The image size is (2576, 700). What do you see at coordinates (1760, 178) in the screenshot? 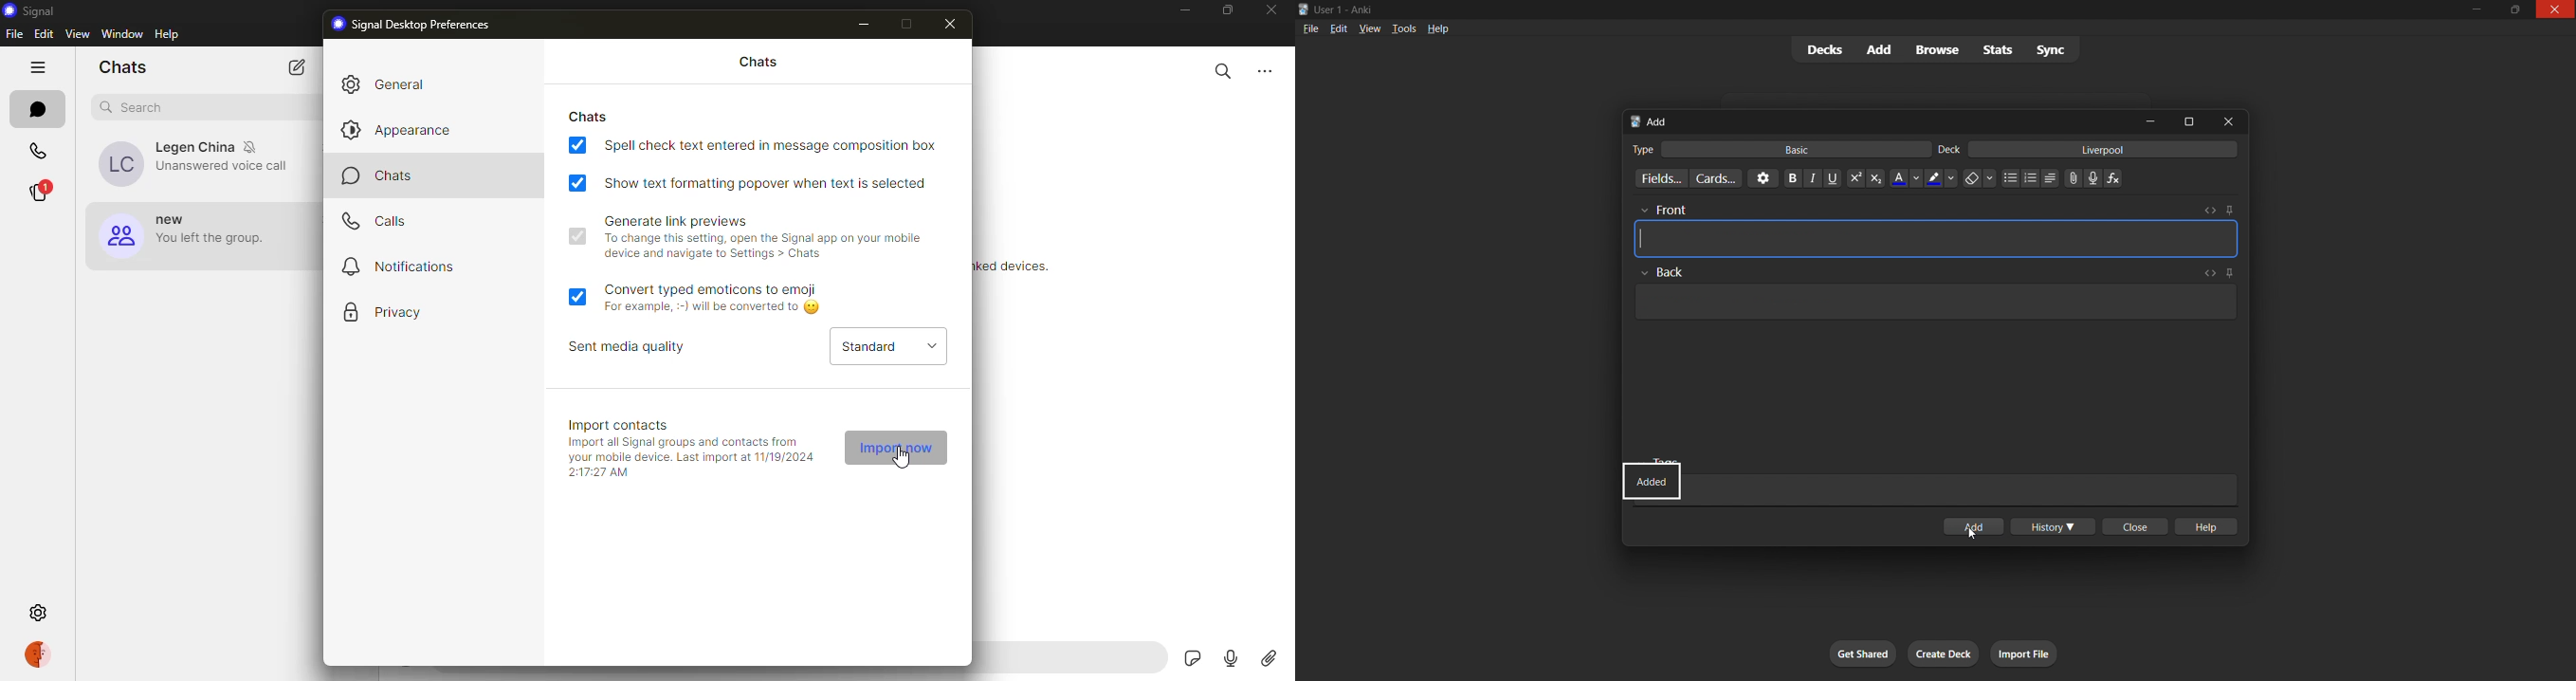
I see `options` at bounding box center [1760, 178].